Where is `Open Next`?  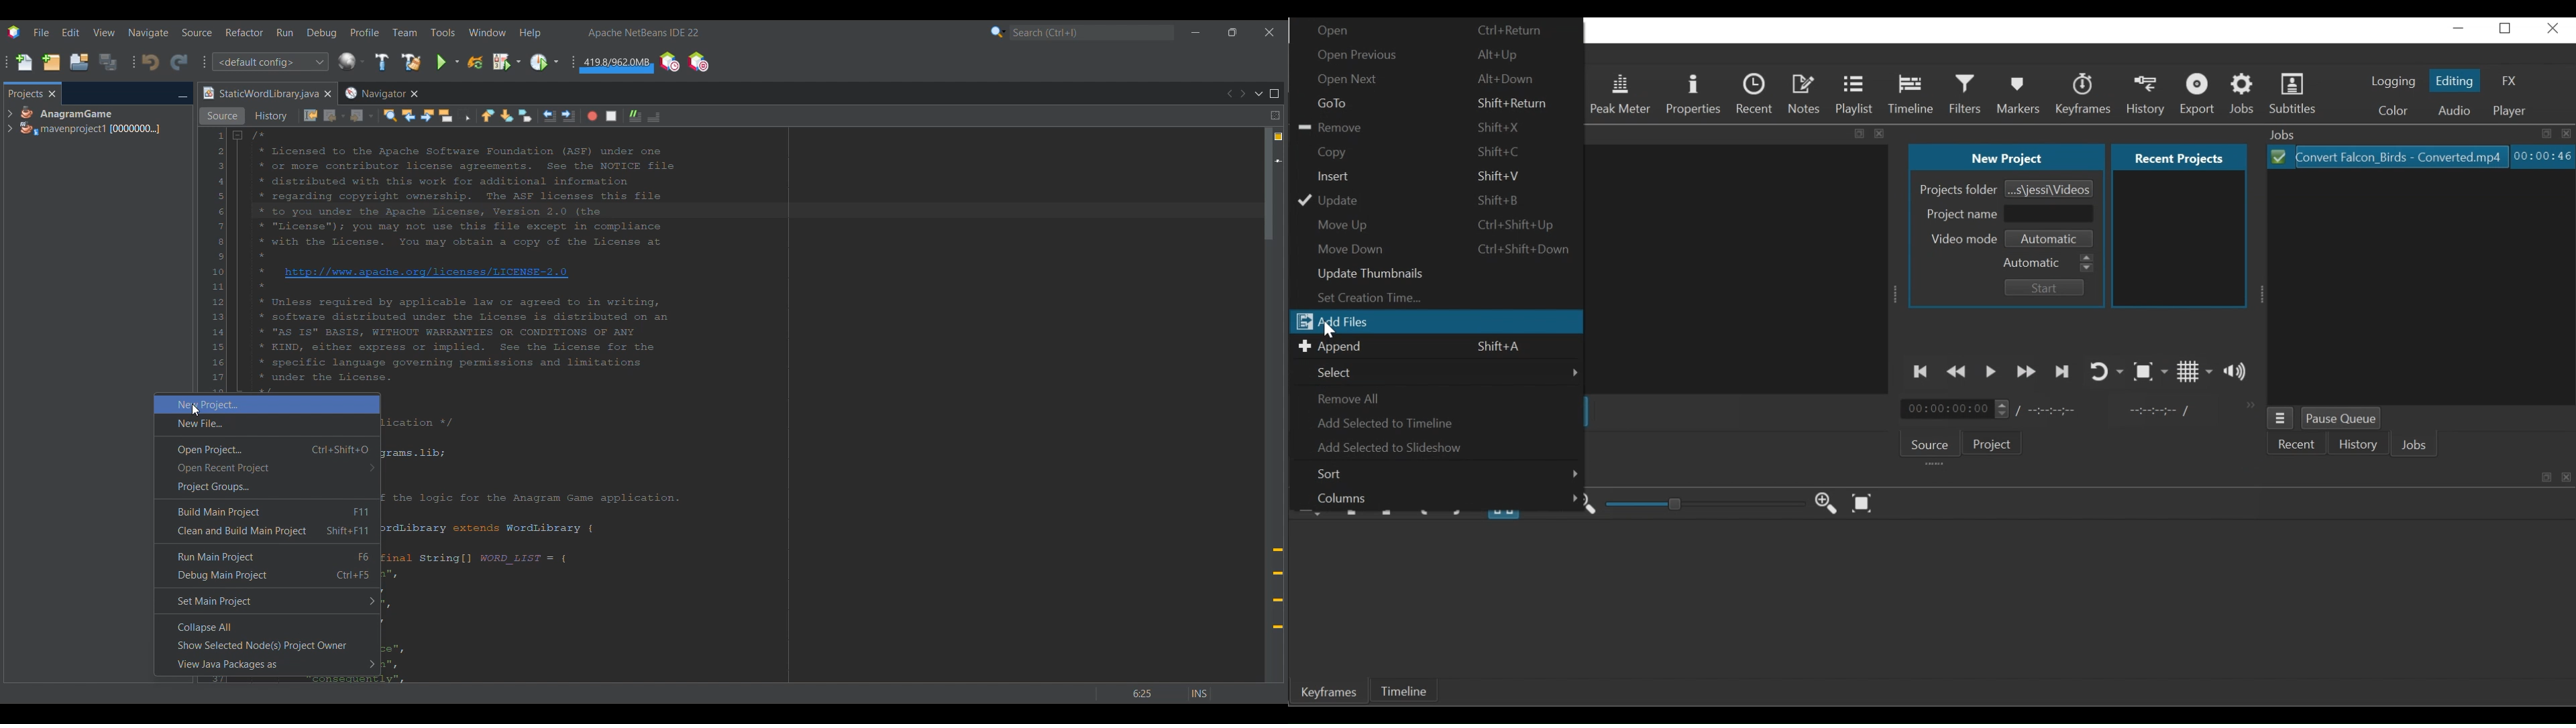 Open Next is located at coordinates (1436, 79).